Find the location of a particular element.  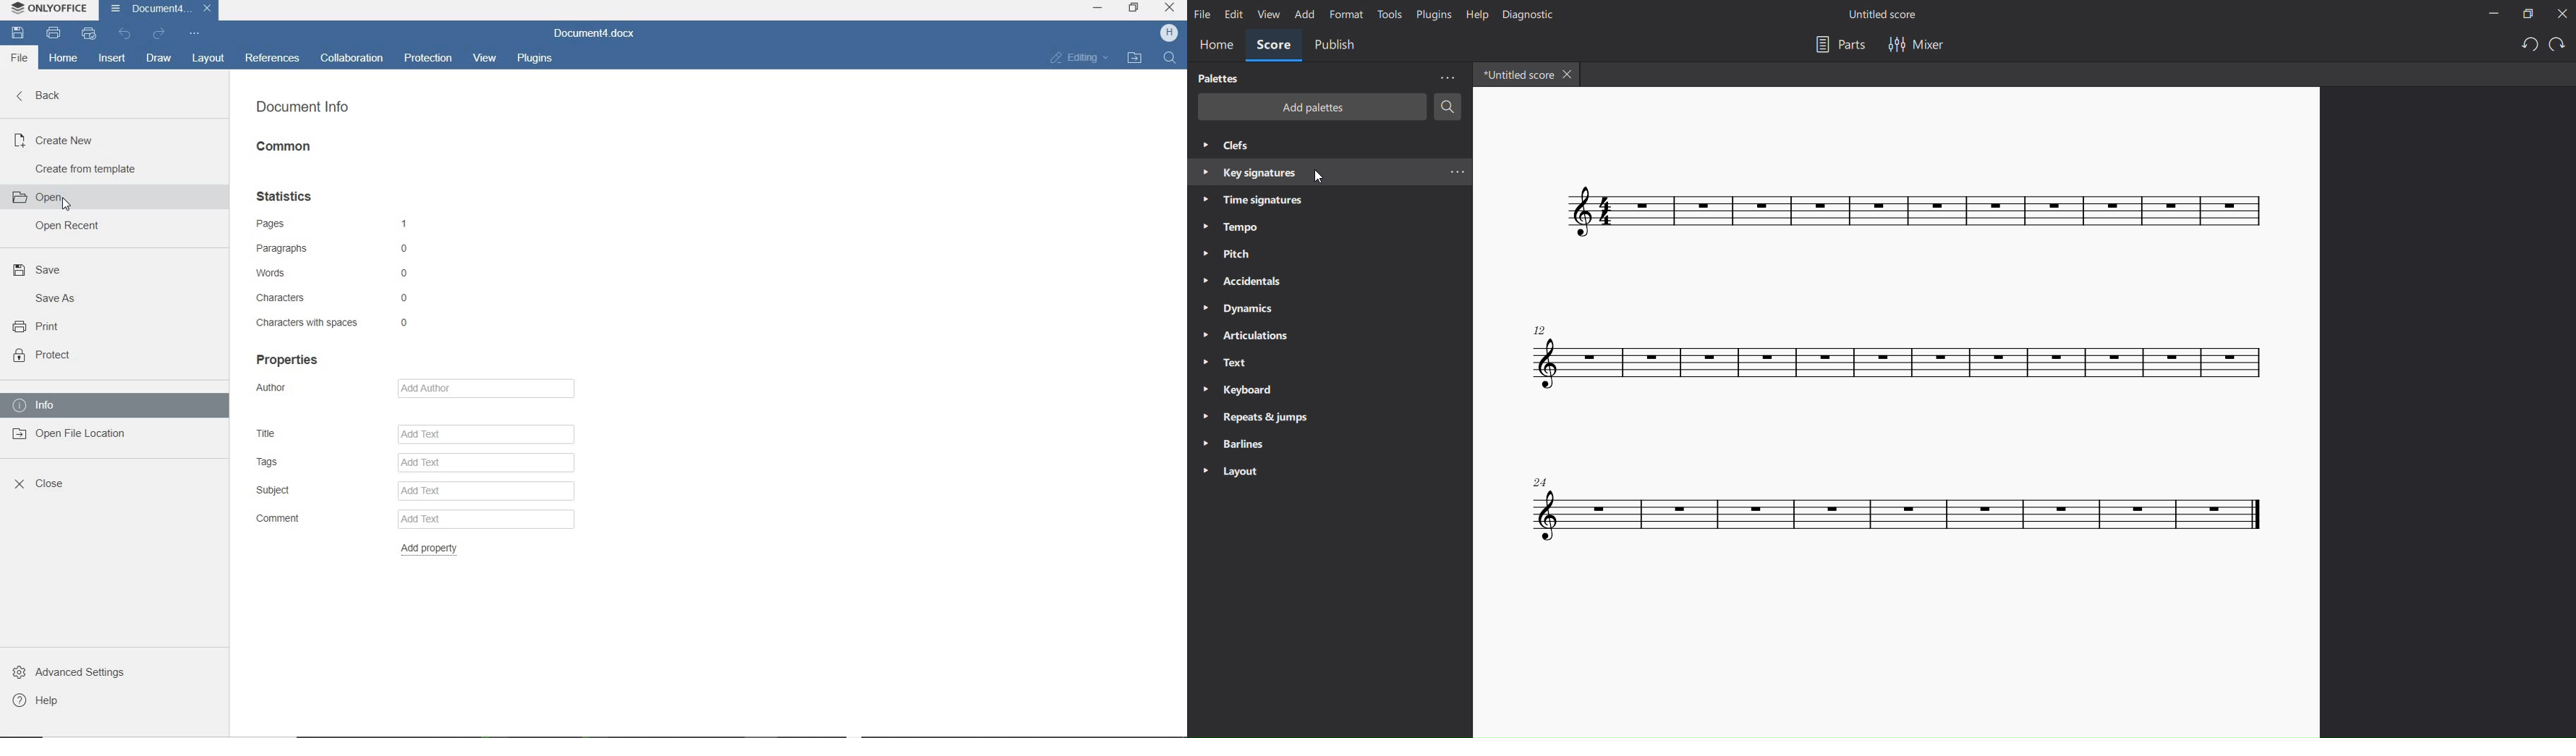

palettes is located at coordinates (1216, 78).